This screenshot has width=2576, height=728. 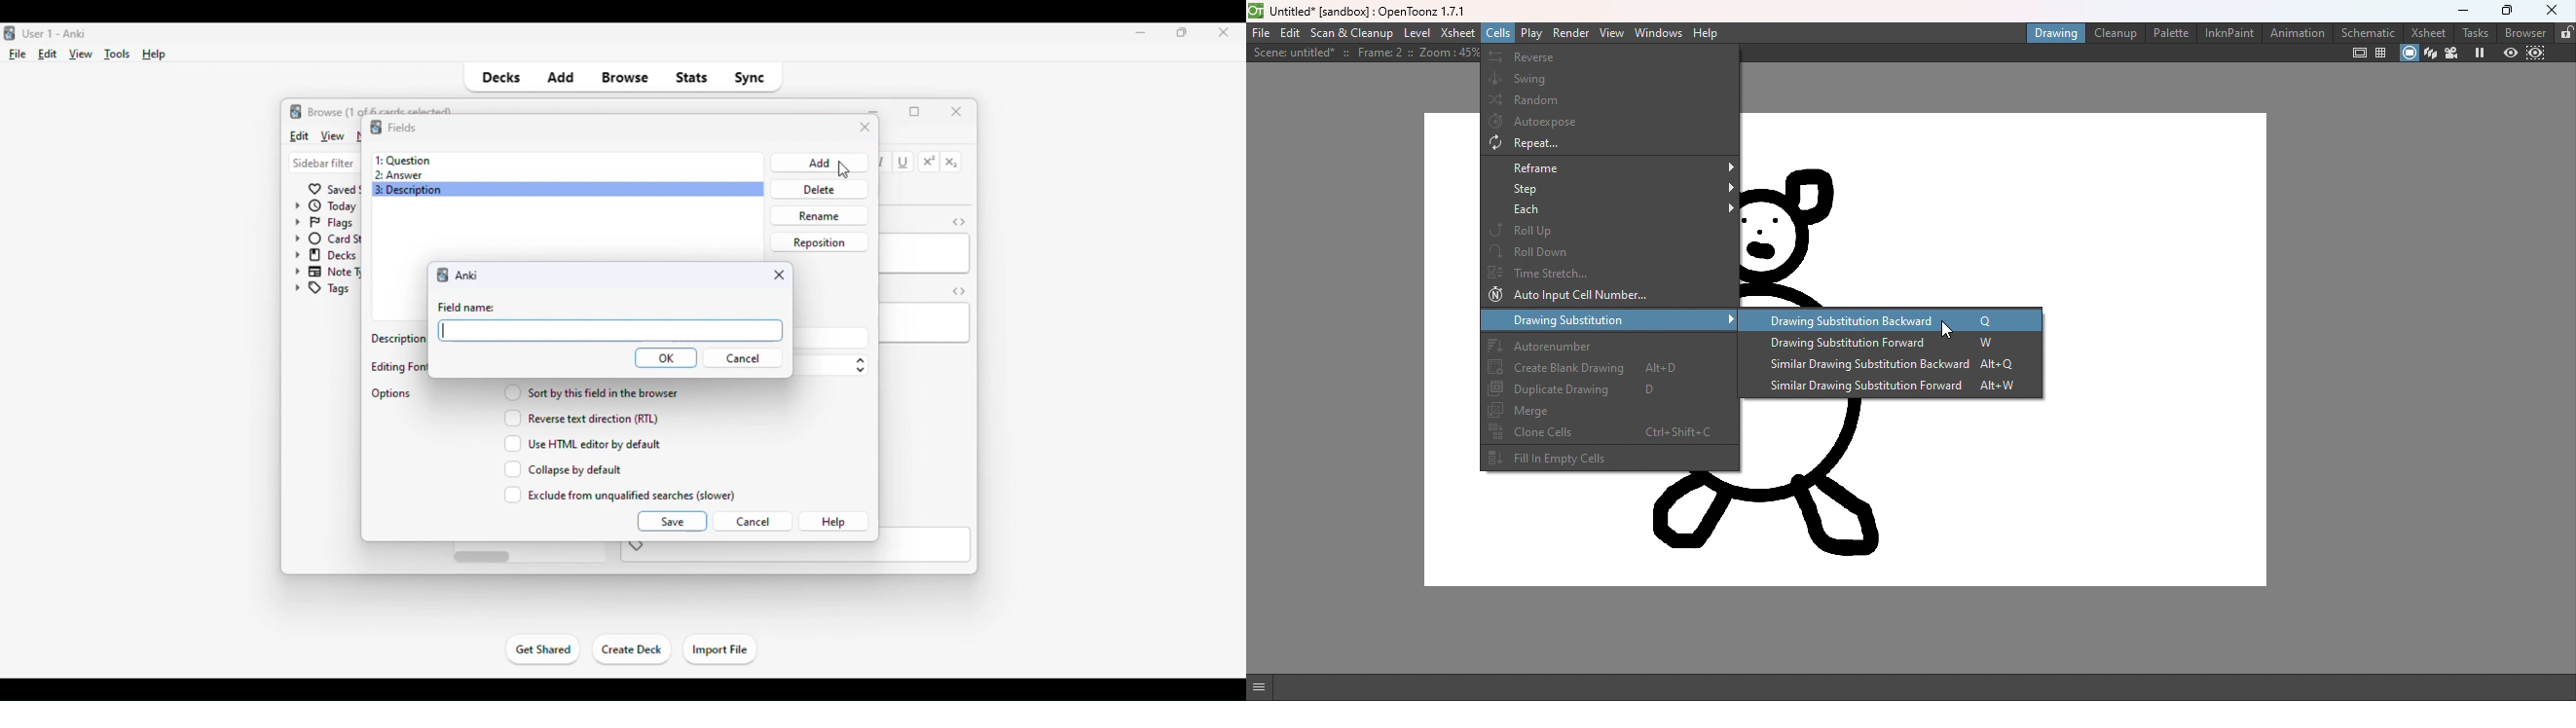 I want to click on view, so click(x=81, y=55).